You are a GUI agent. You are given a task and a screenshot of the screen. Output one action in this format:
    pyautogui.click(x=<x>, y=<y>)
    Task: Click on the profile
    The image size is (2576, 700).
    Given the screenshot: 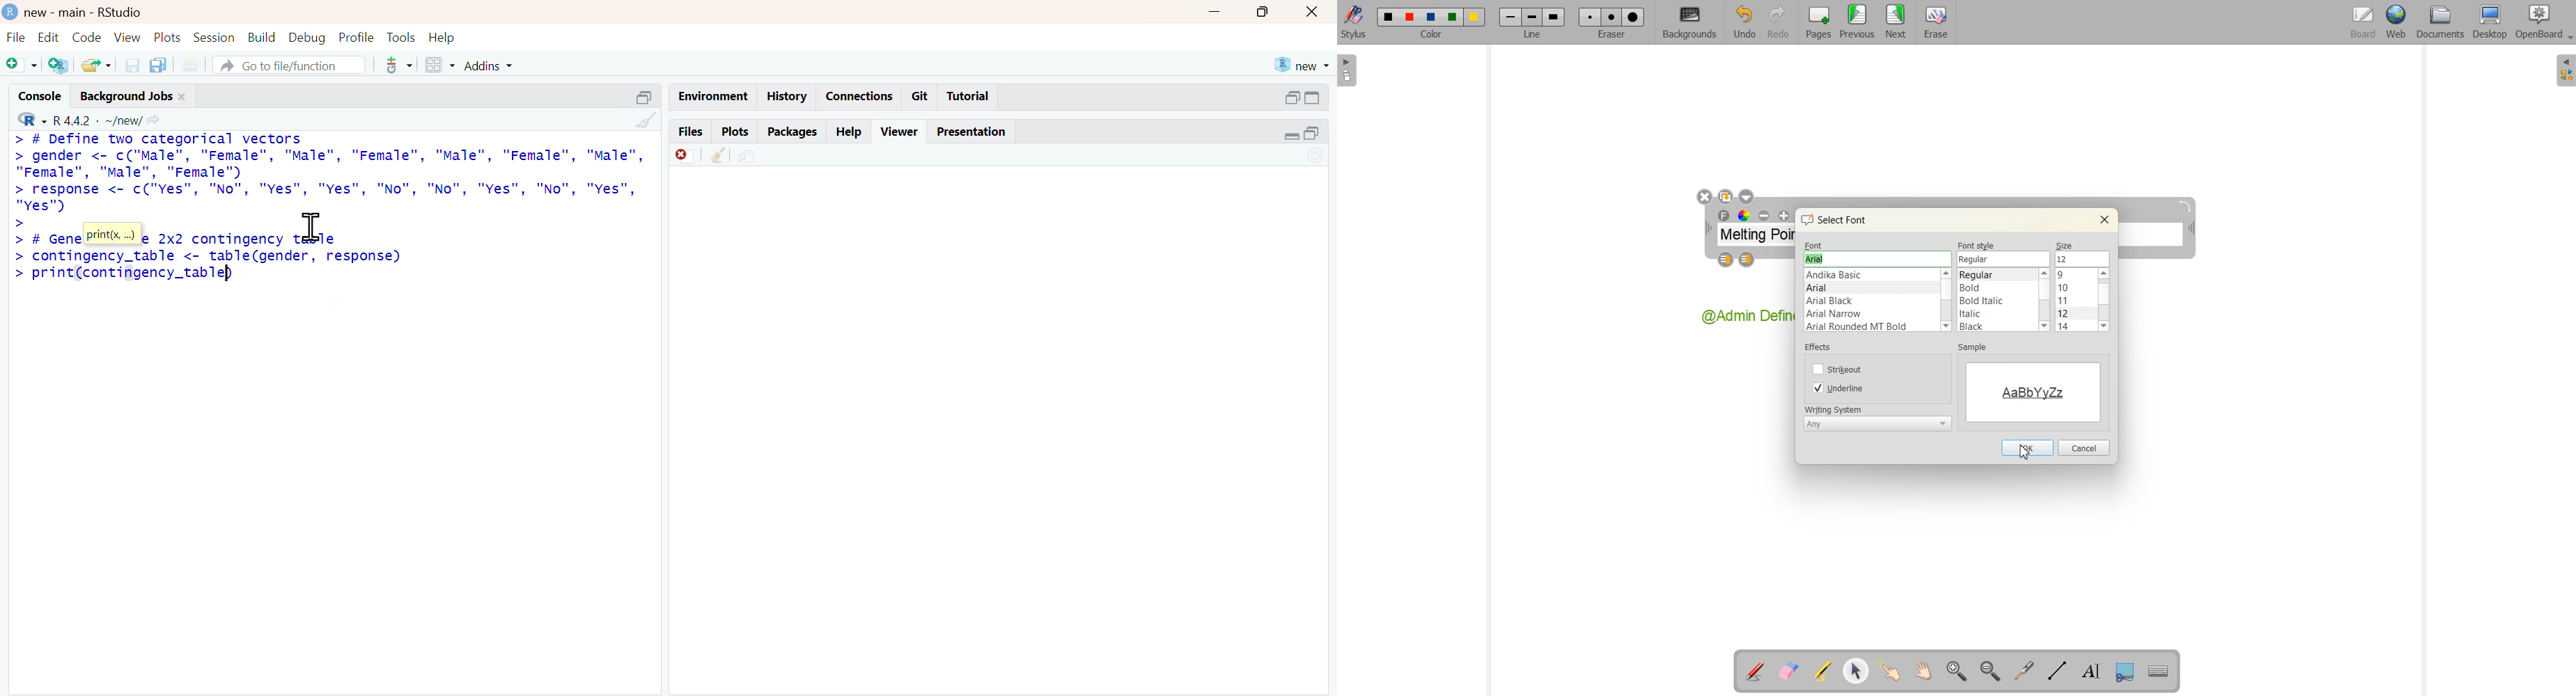 What is the action you would take?
    pyautogui.click(x=357, y=37)
    